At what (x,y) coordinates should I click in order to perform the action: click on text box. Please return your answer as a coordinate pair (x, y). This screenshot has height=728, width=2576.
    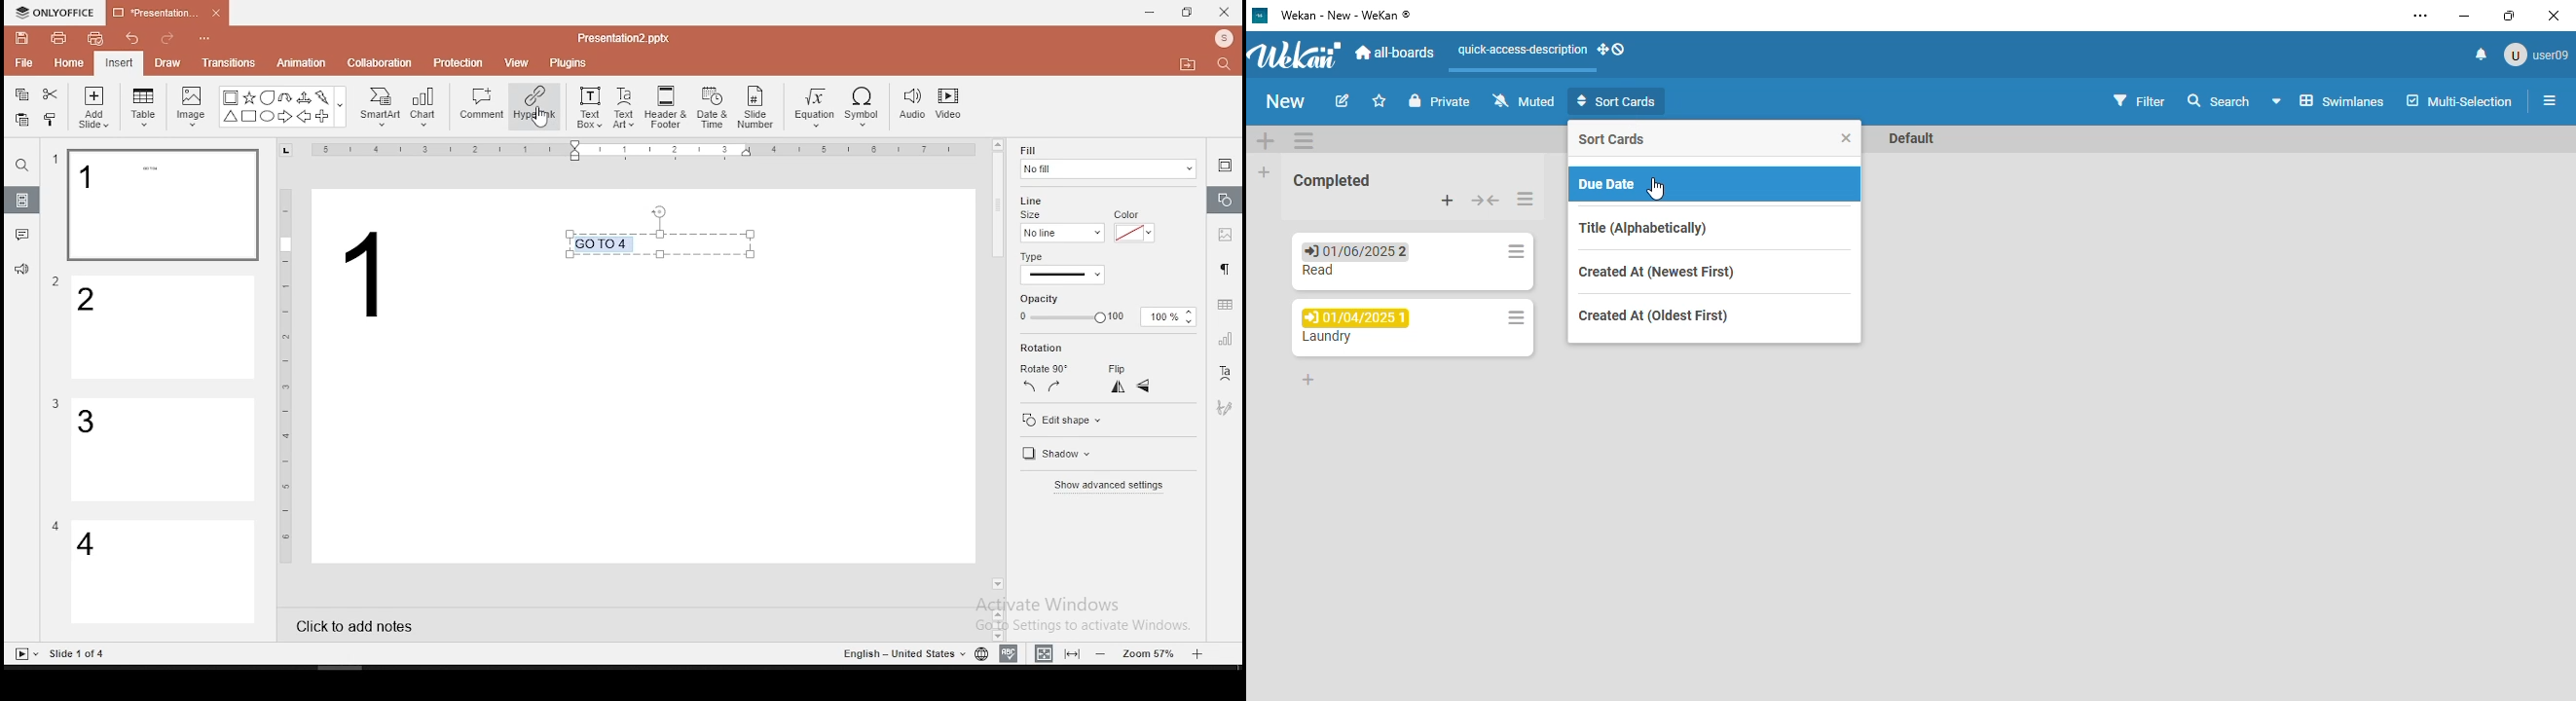
    Looking at the image, I should click on (588, 105).